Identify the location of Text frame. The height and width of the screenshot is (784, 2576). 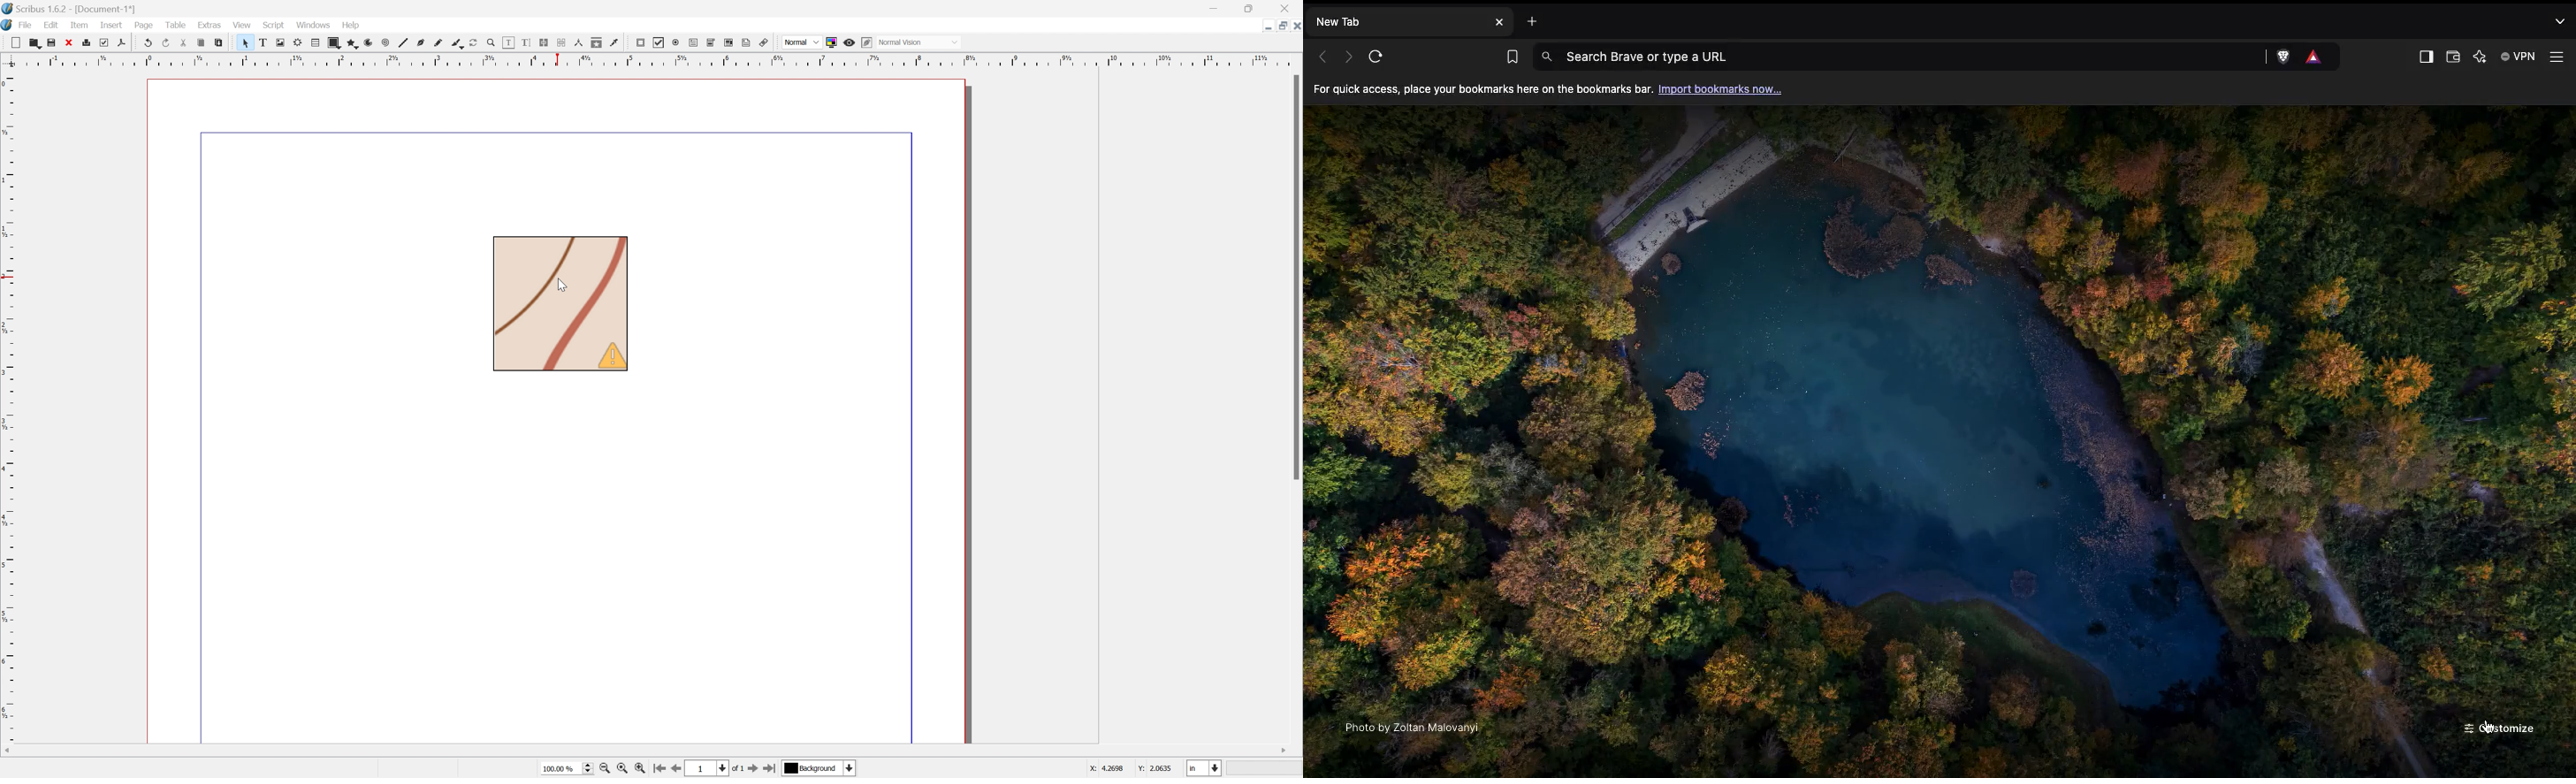
(268, 42).